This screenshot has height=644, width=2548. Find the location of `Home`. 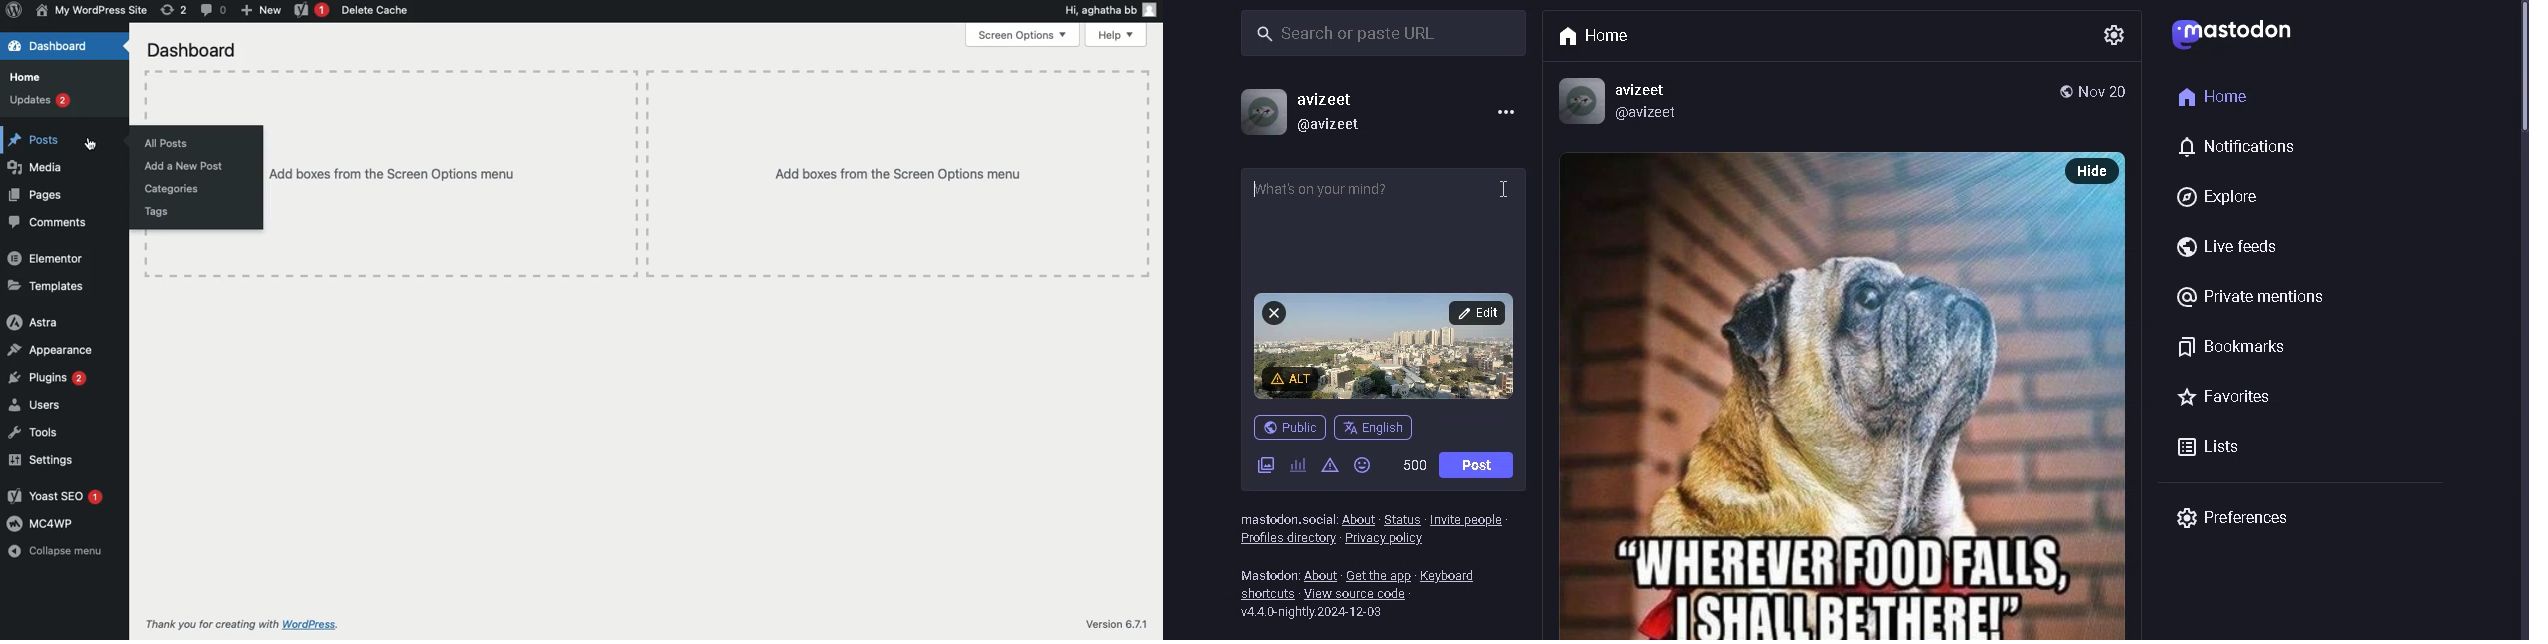

Home is located at coordinates (30, 77).